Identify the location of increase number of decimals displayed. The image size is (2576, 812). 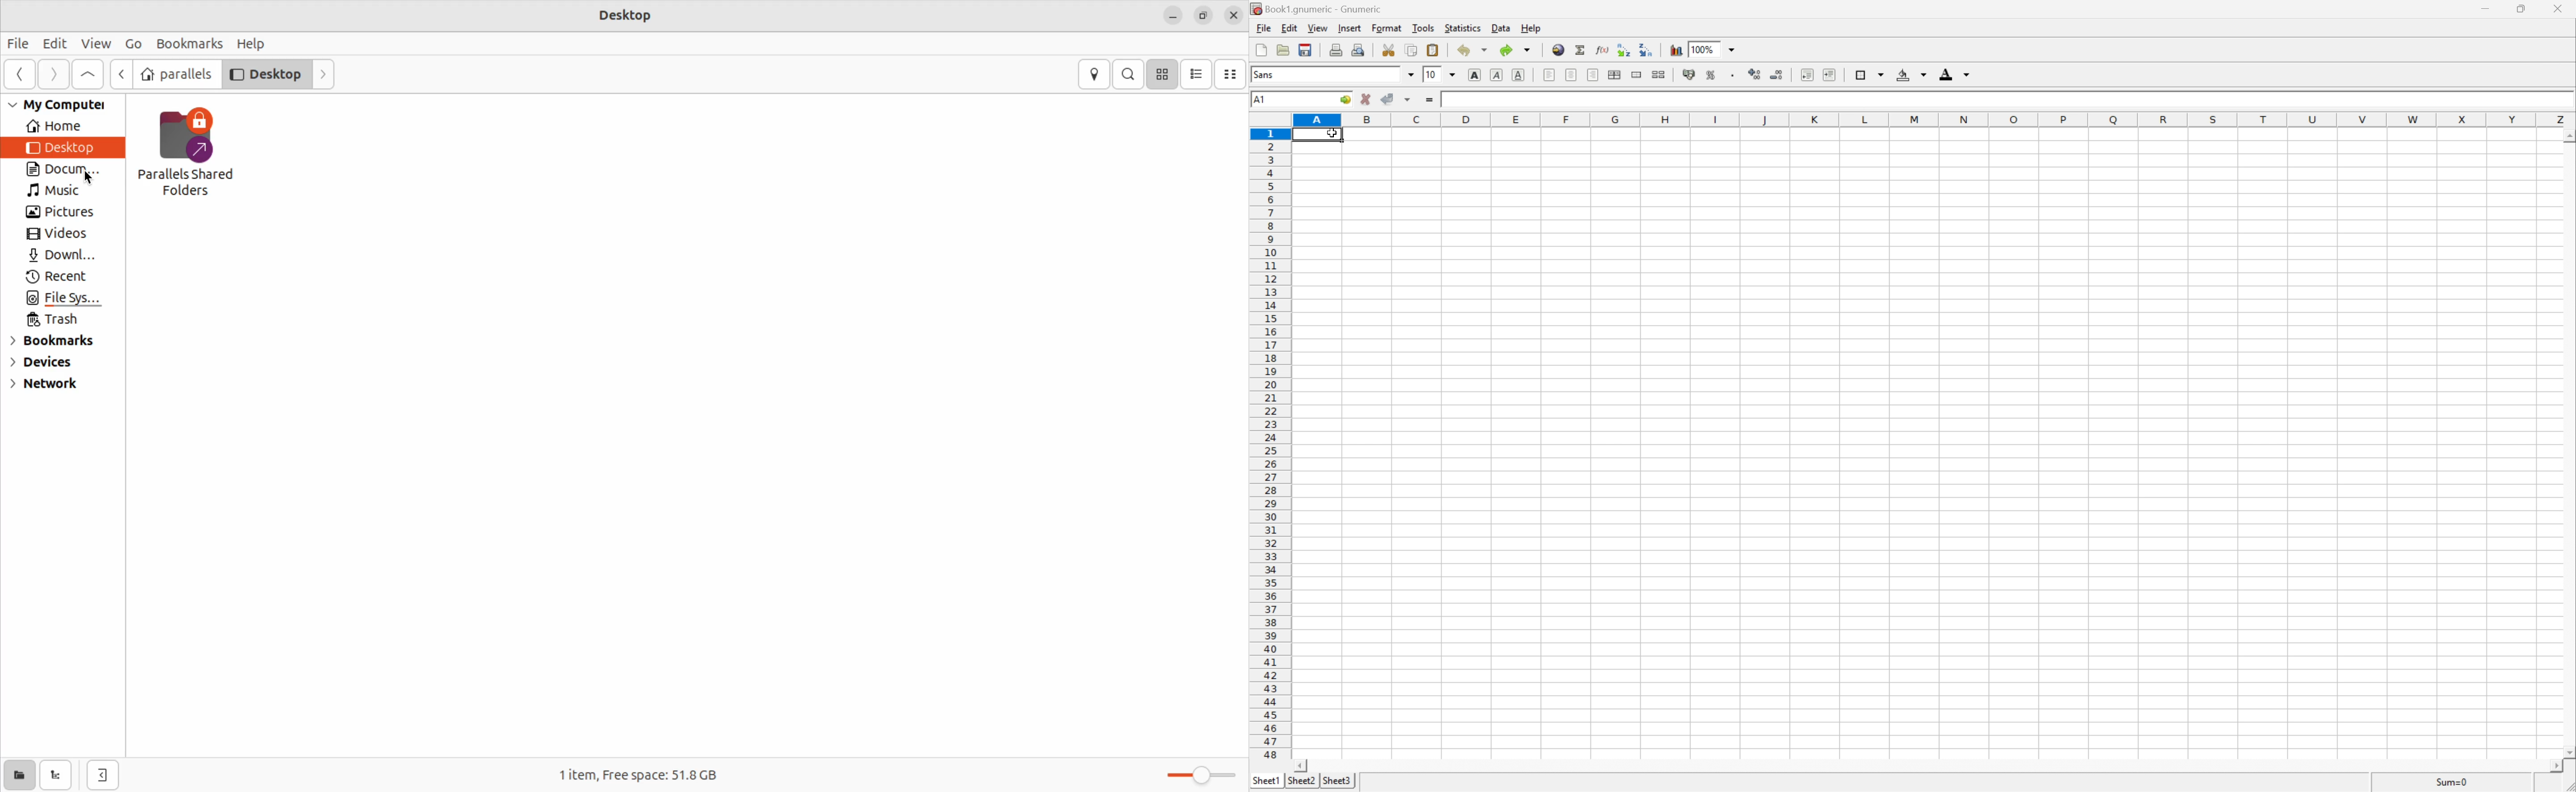
(1756, 75).